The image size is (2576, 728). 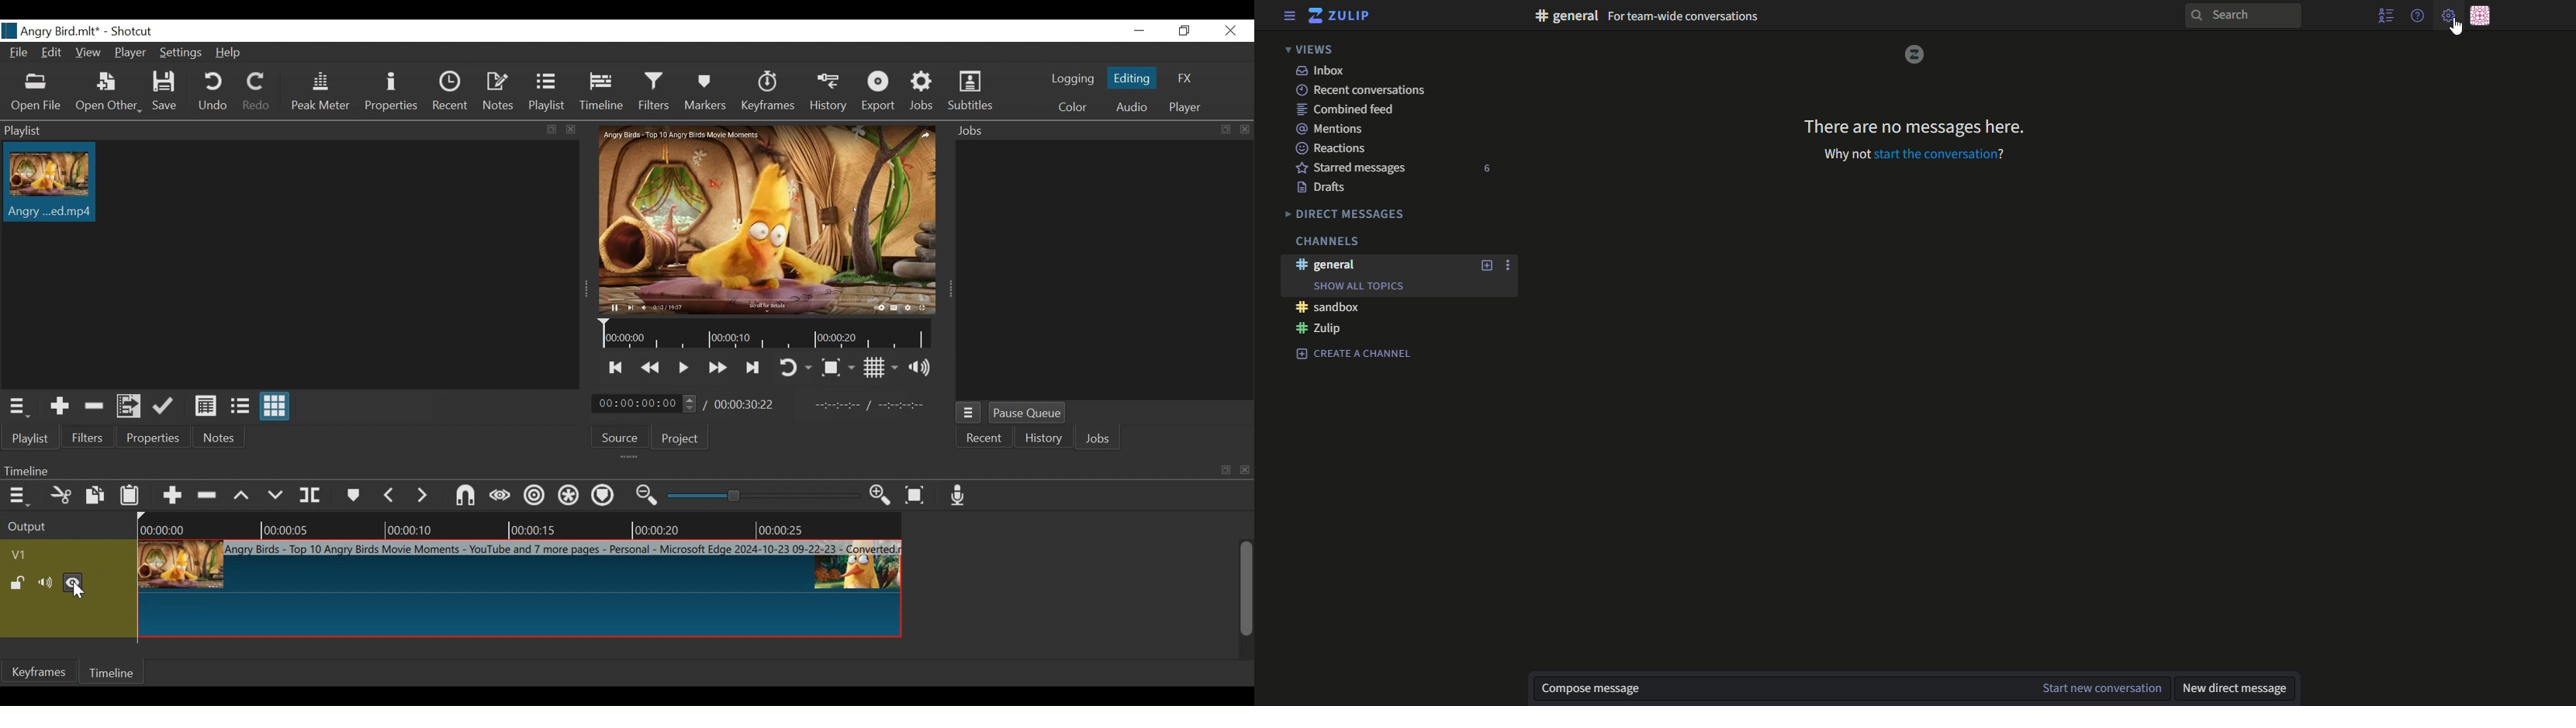 I want to click on Ripple all tracks, so click(x=567, y=497).